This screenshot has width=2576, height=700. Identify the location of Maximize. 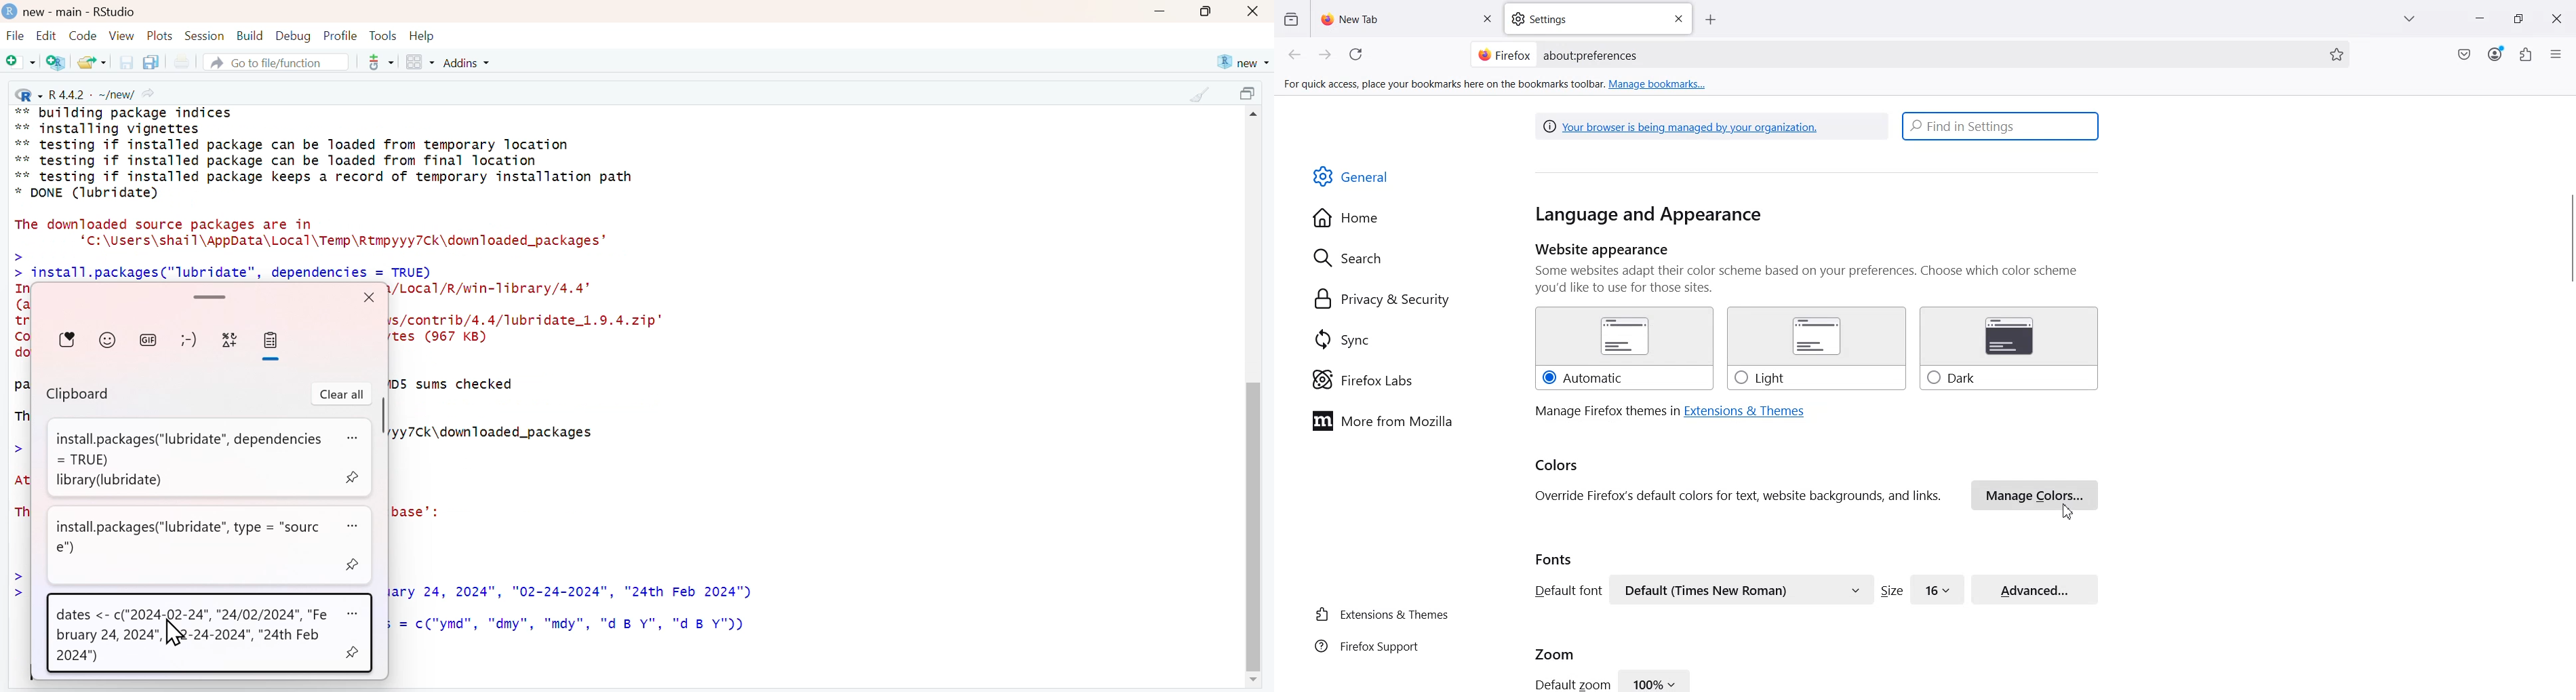
(2518, 19).